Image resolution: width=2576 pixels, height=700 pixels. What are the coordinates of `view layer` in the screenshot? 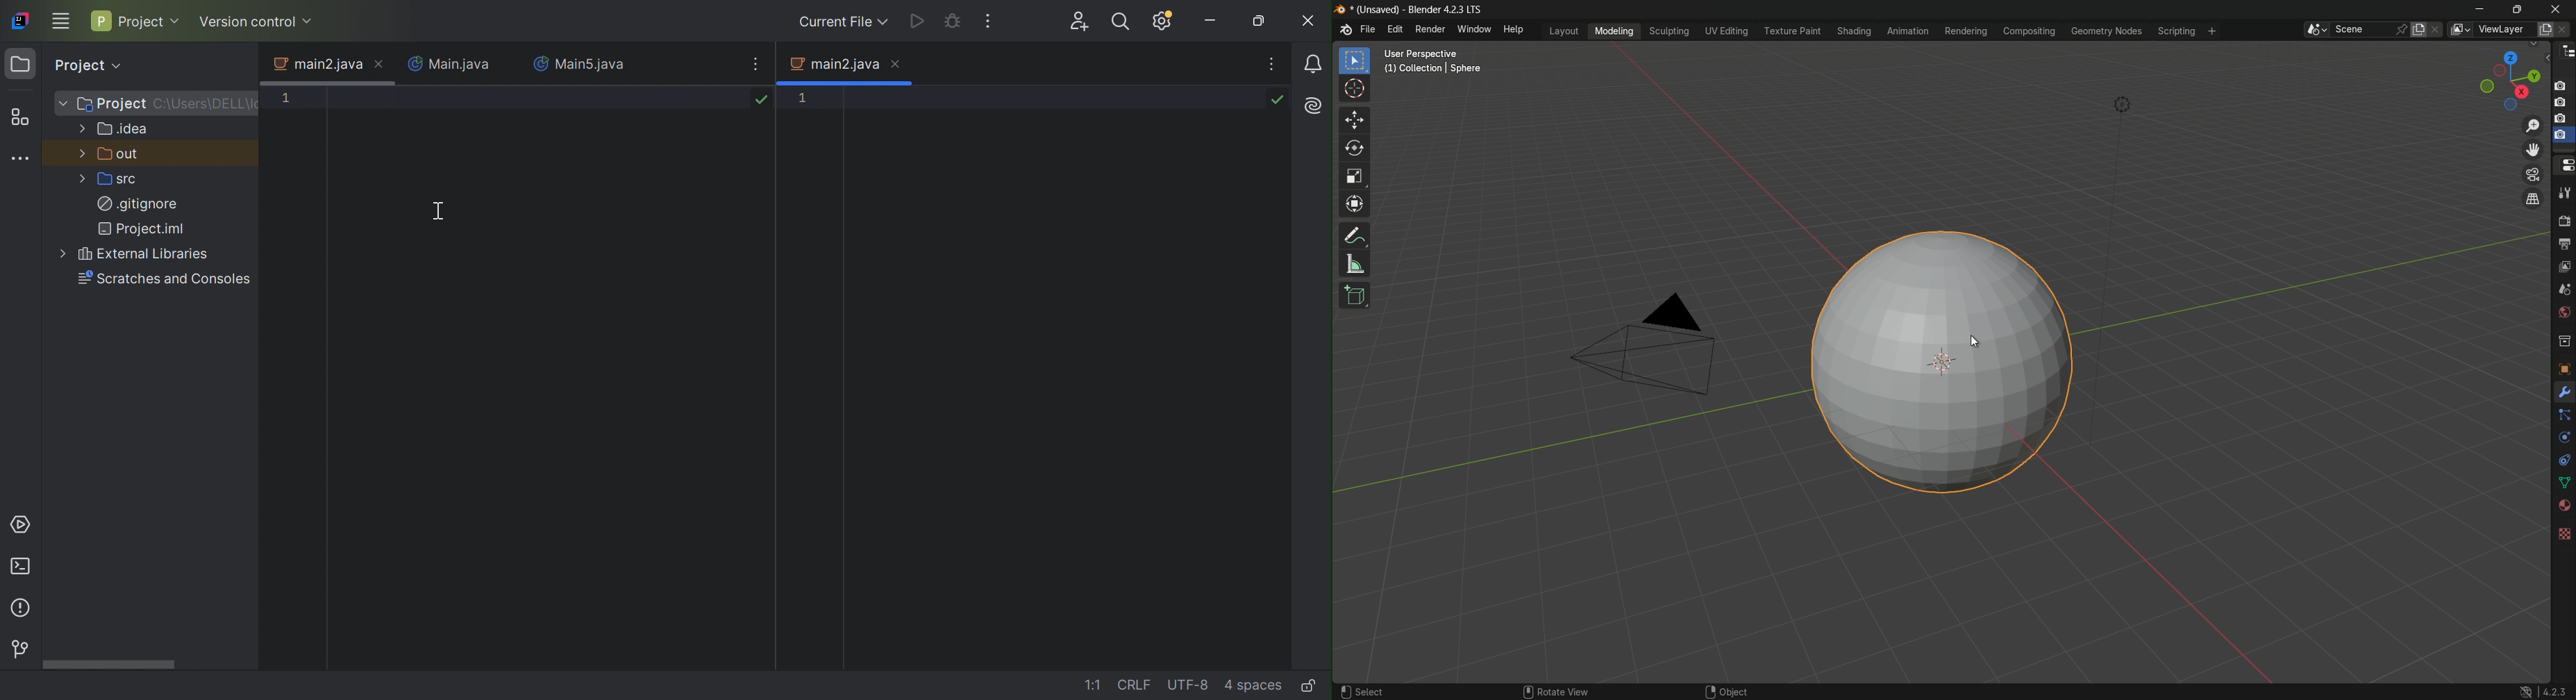 It's located at (2563, 268).